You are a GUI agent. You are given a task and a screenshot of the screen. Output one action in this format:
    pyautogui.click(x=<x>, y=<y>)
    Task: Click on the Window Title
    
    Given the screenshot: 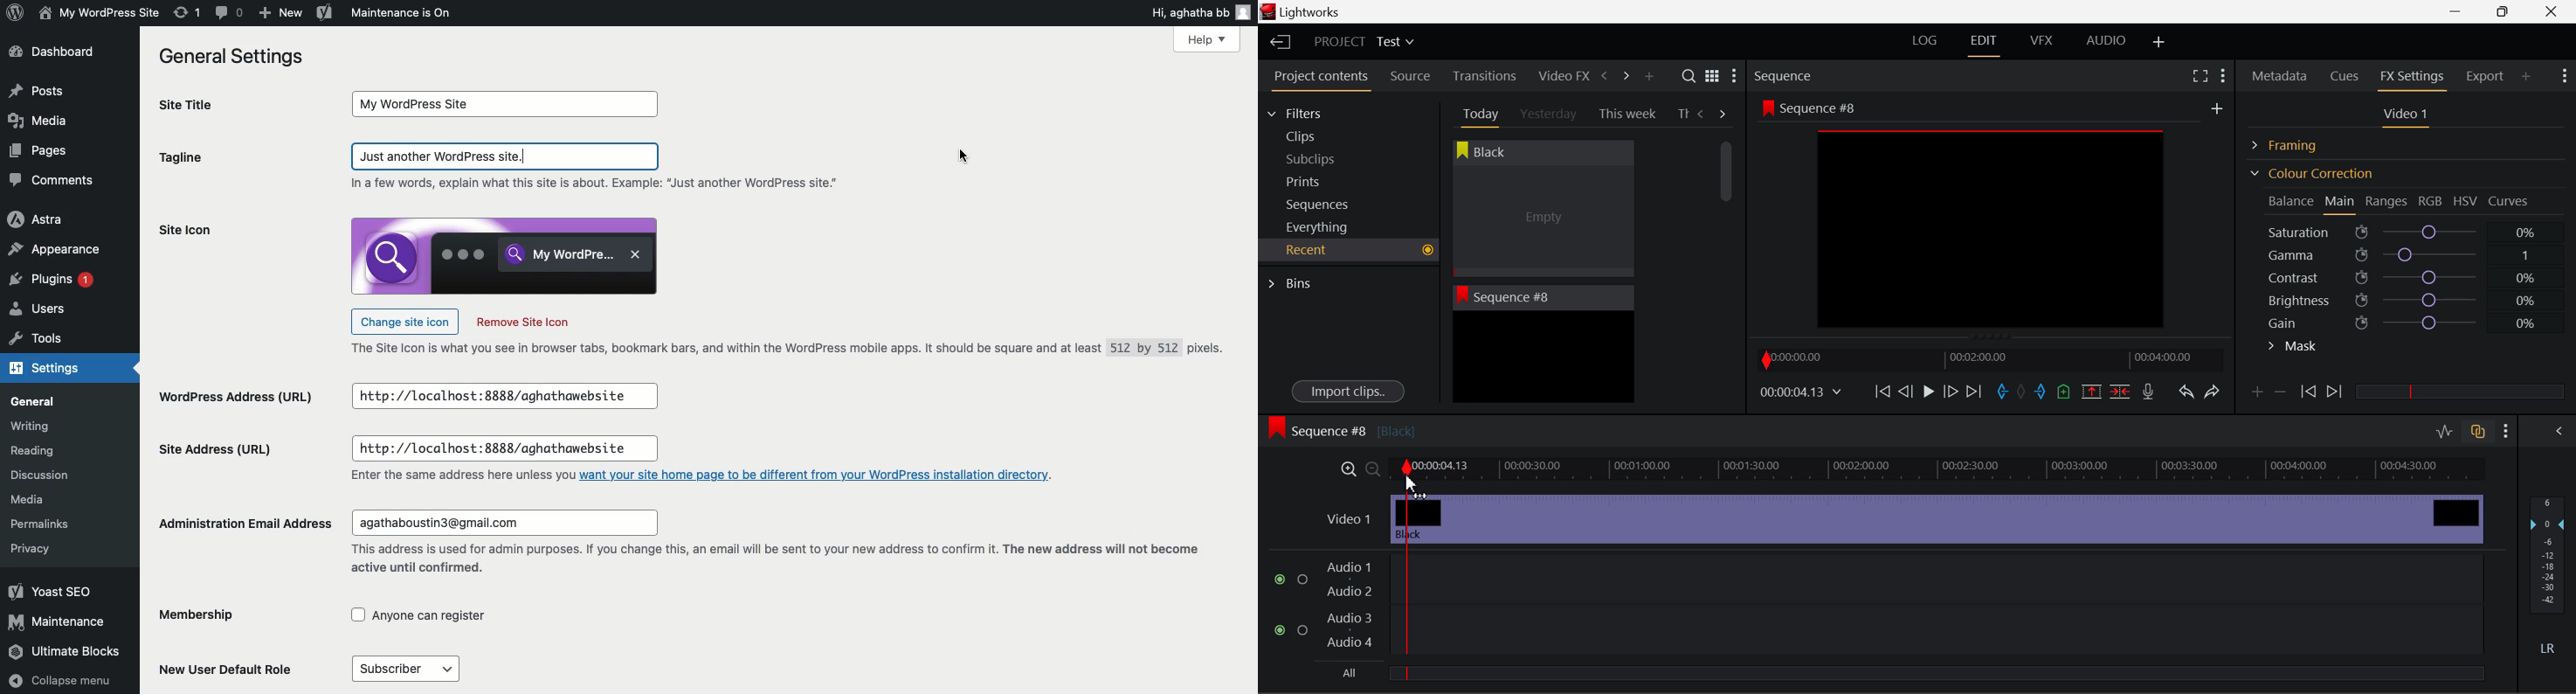 What is the action you would take?
    pyautogui.click(x=1300, y=13)
    